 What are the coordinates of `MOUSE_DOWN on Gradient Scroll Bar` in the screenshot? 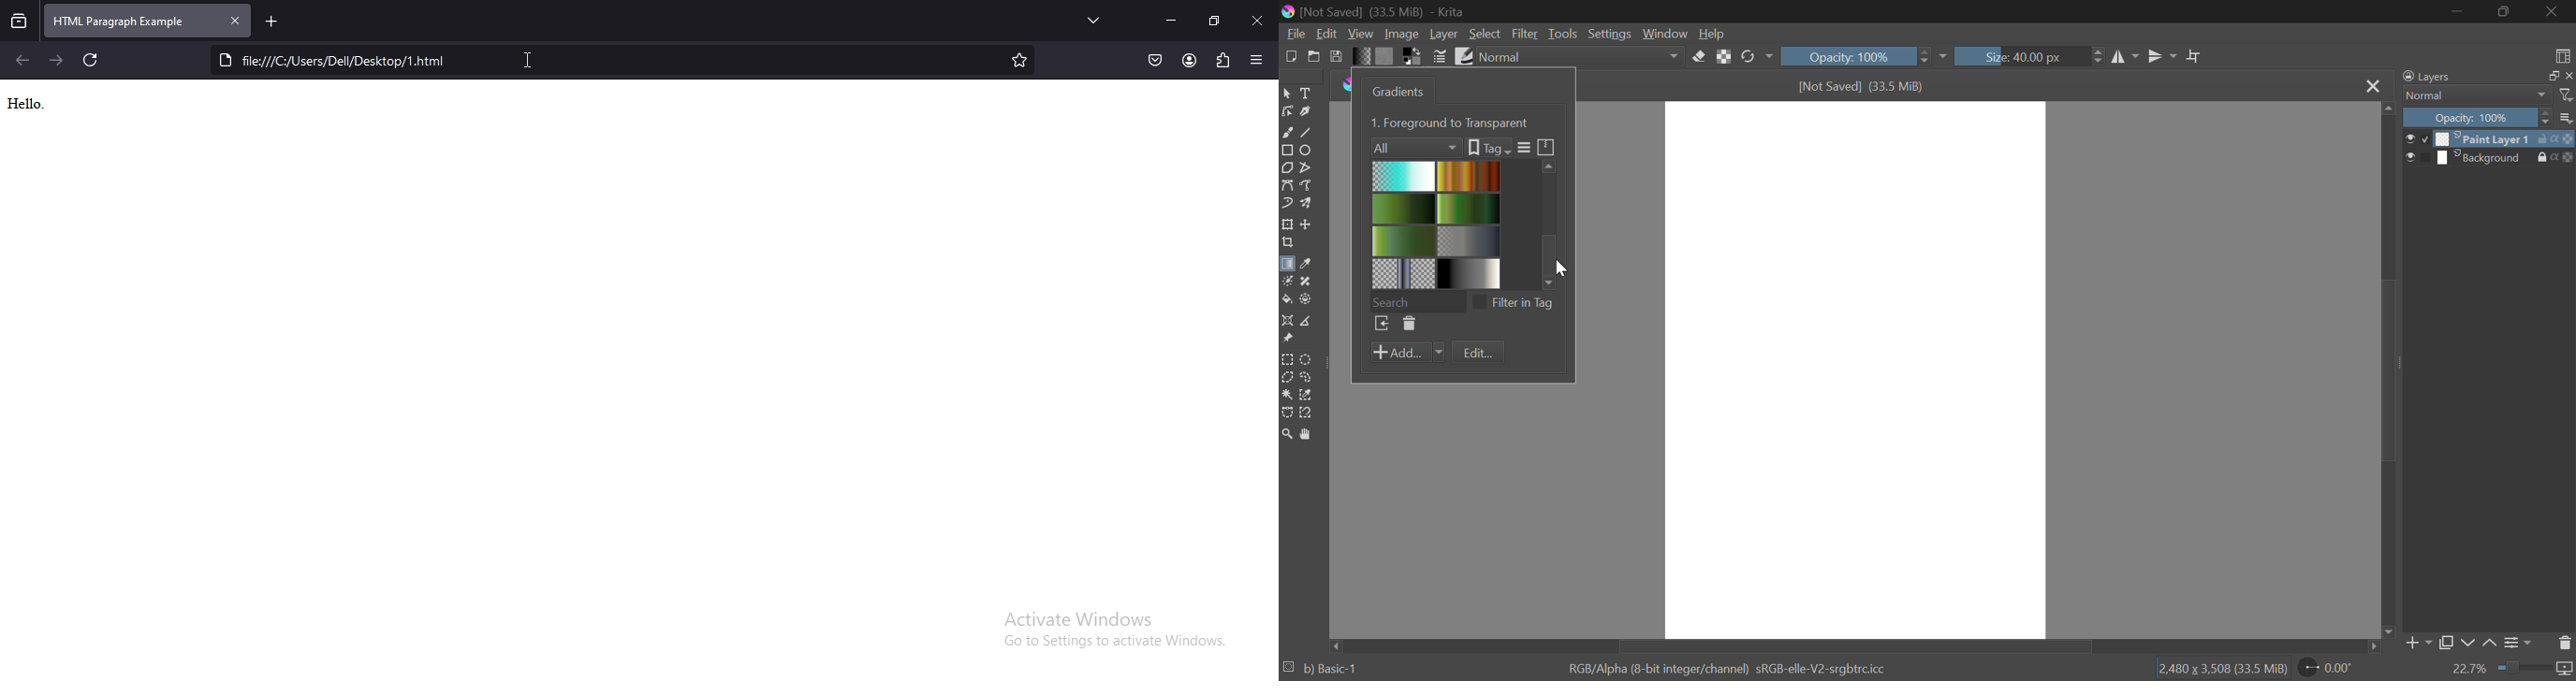 It's located at (1554, 221).